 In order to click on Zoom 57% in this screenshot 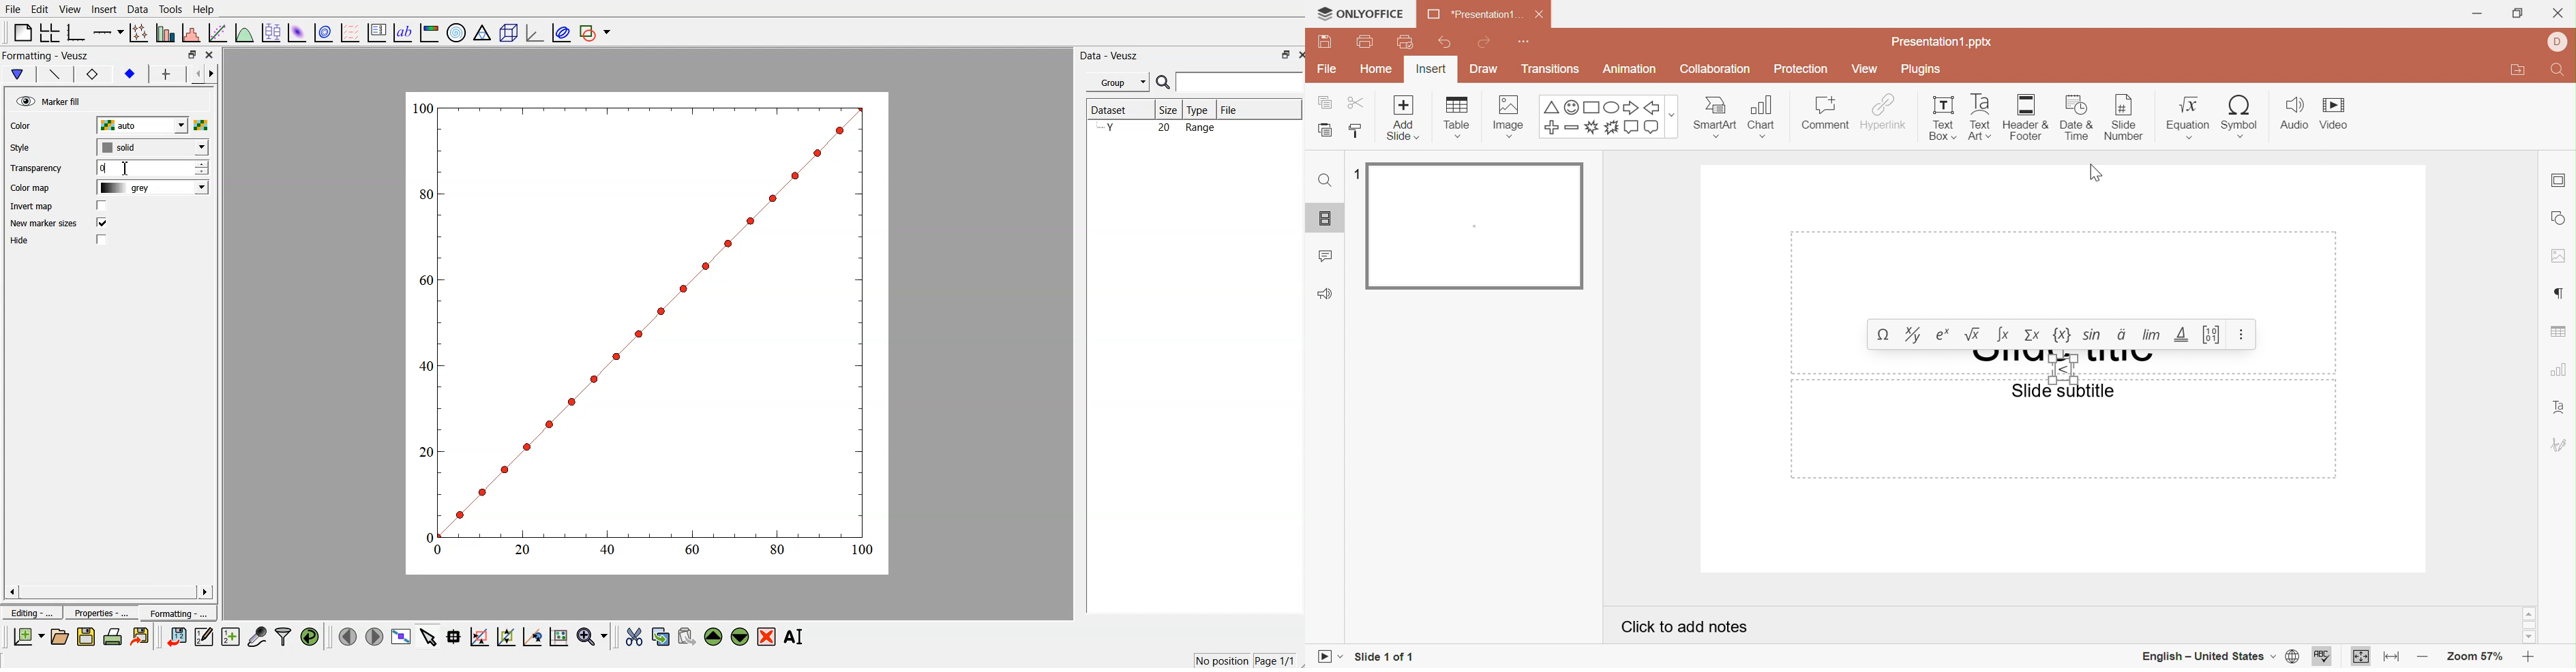, I will do `click(2473, 655)`.